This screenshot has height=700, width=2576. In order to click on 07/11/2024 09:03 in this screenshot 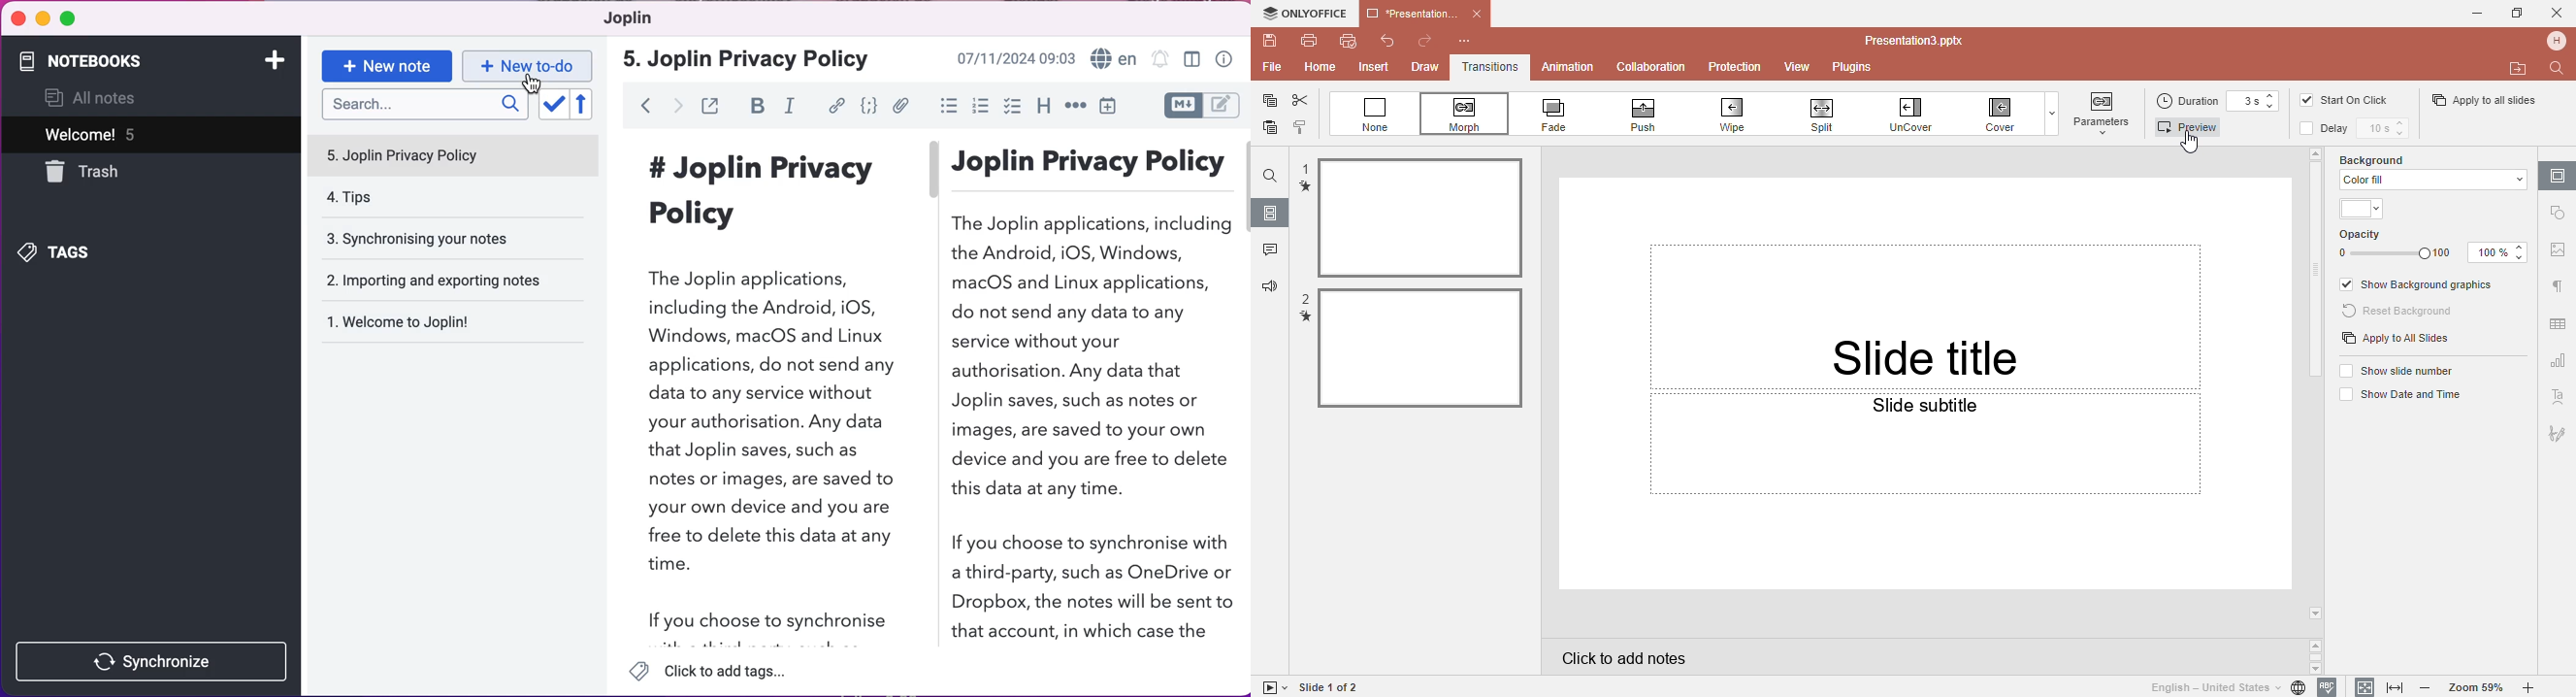, I will do `click(1015, 57)`.